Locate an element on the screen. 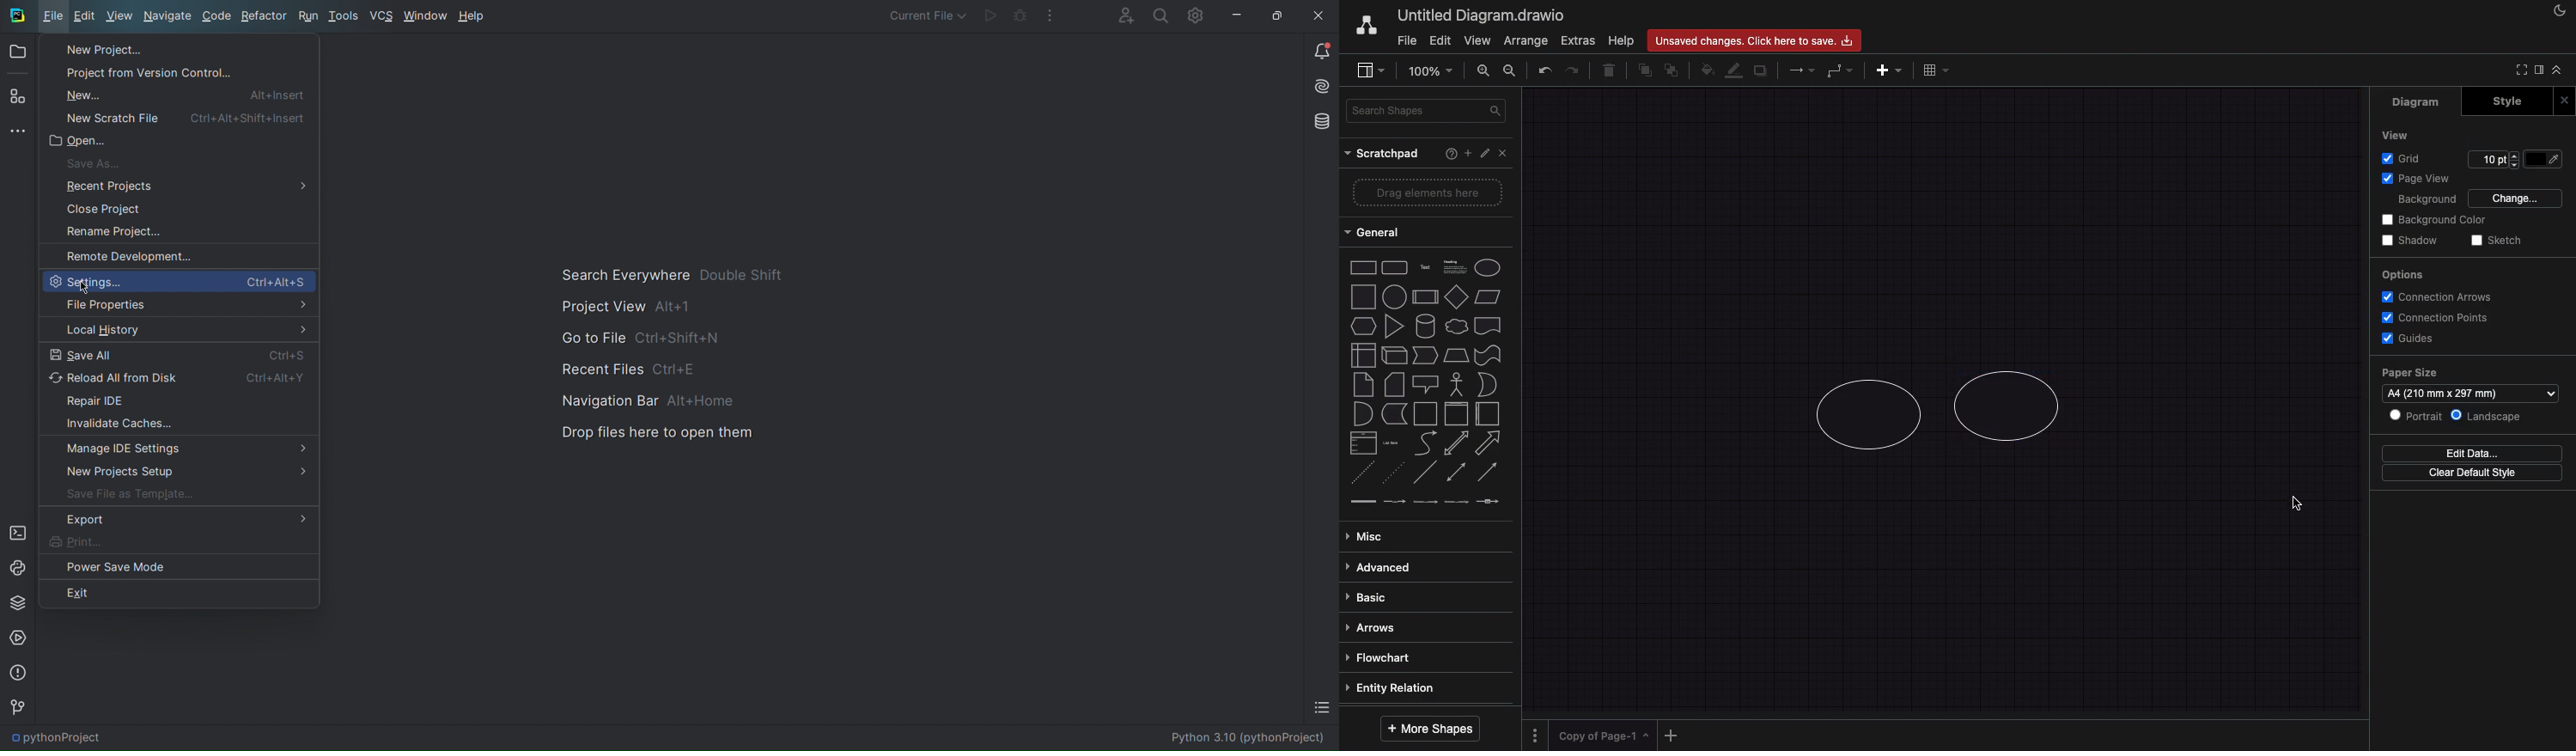 The width and height of the screenshot is (2576, 756). draw.io logo is located at coordinates (1366, 25).